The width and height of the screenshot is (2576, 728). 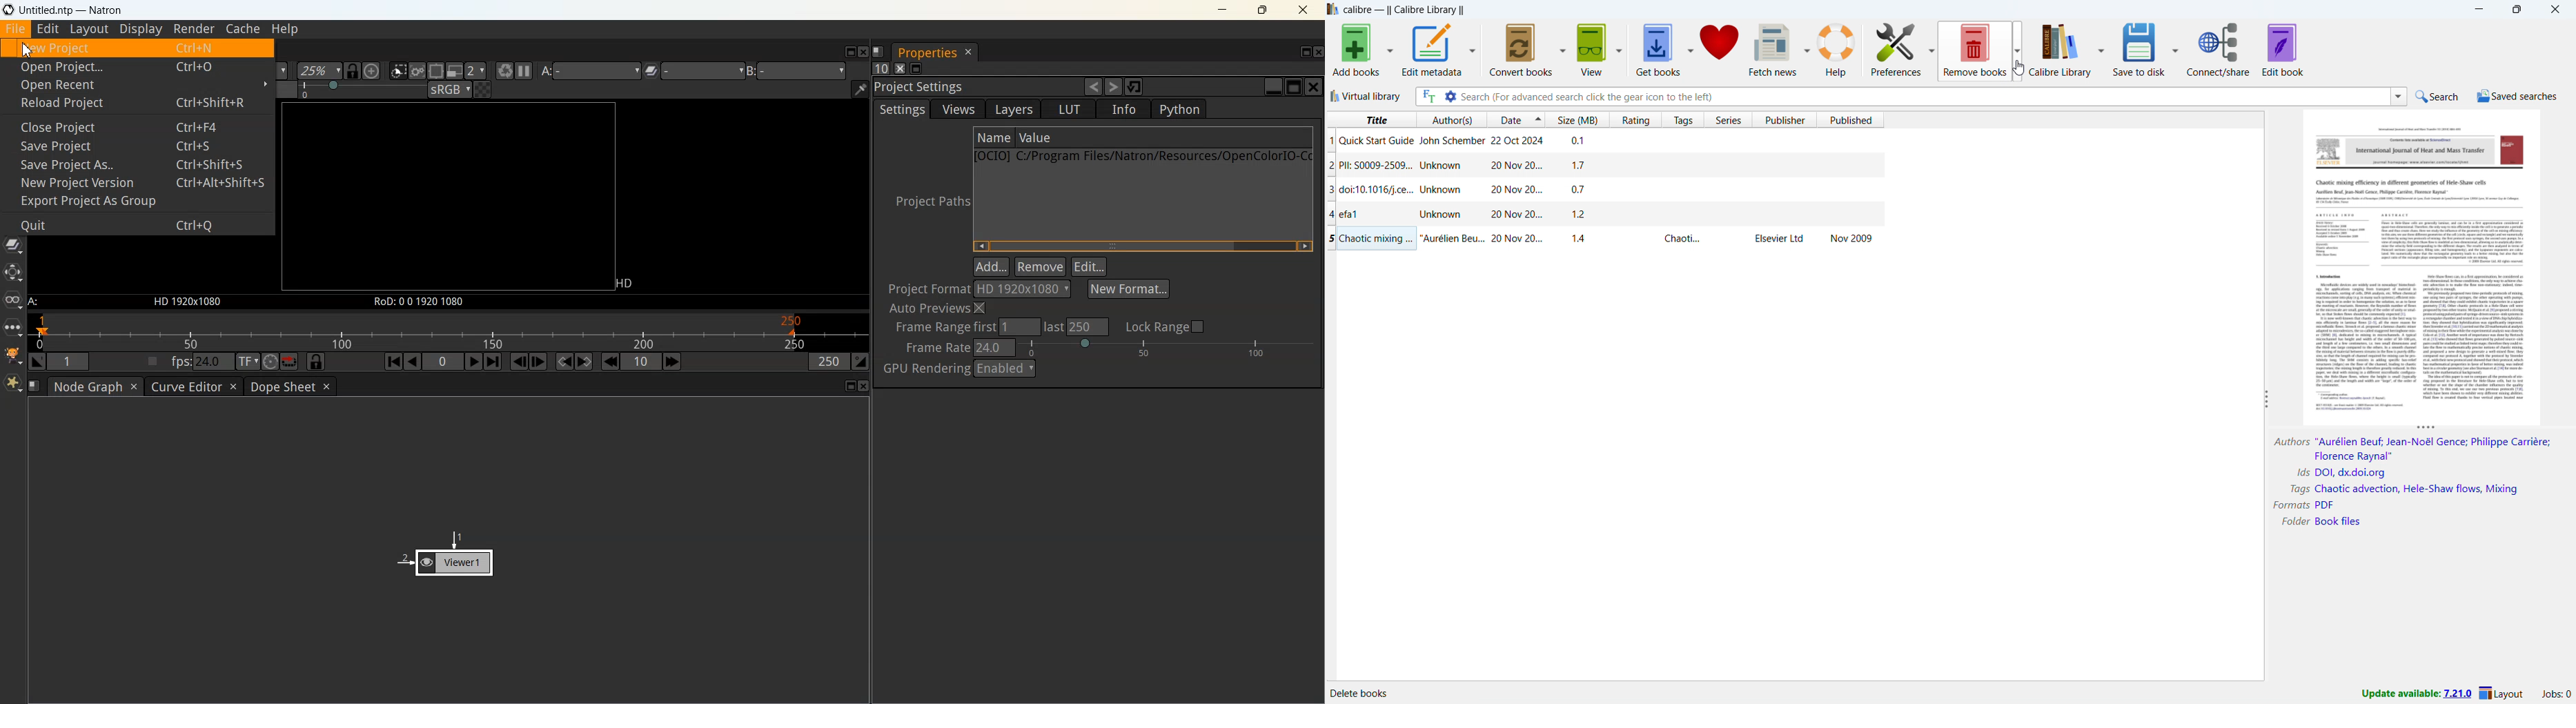 I want to click on edit metadata options, so click(x=1472, y=50).